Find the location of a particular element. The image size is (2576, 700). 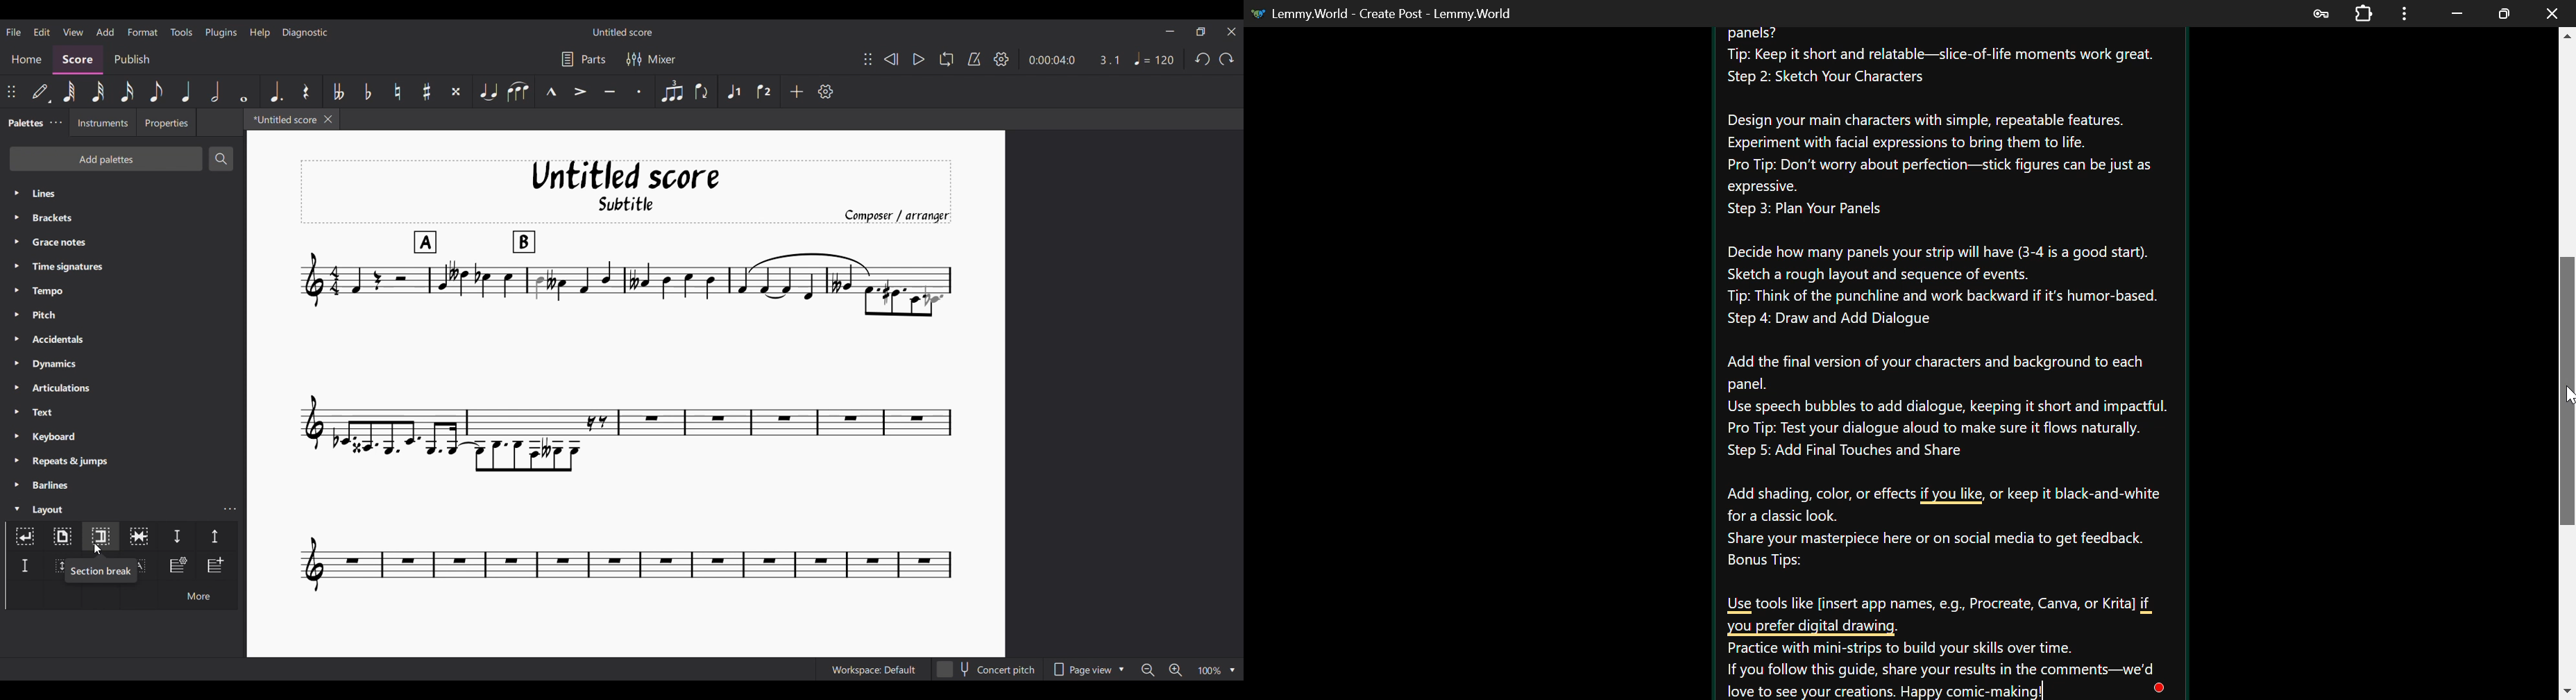

Change position is located at coordinates (868, 59).